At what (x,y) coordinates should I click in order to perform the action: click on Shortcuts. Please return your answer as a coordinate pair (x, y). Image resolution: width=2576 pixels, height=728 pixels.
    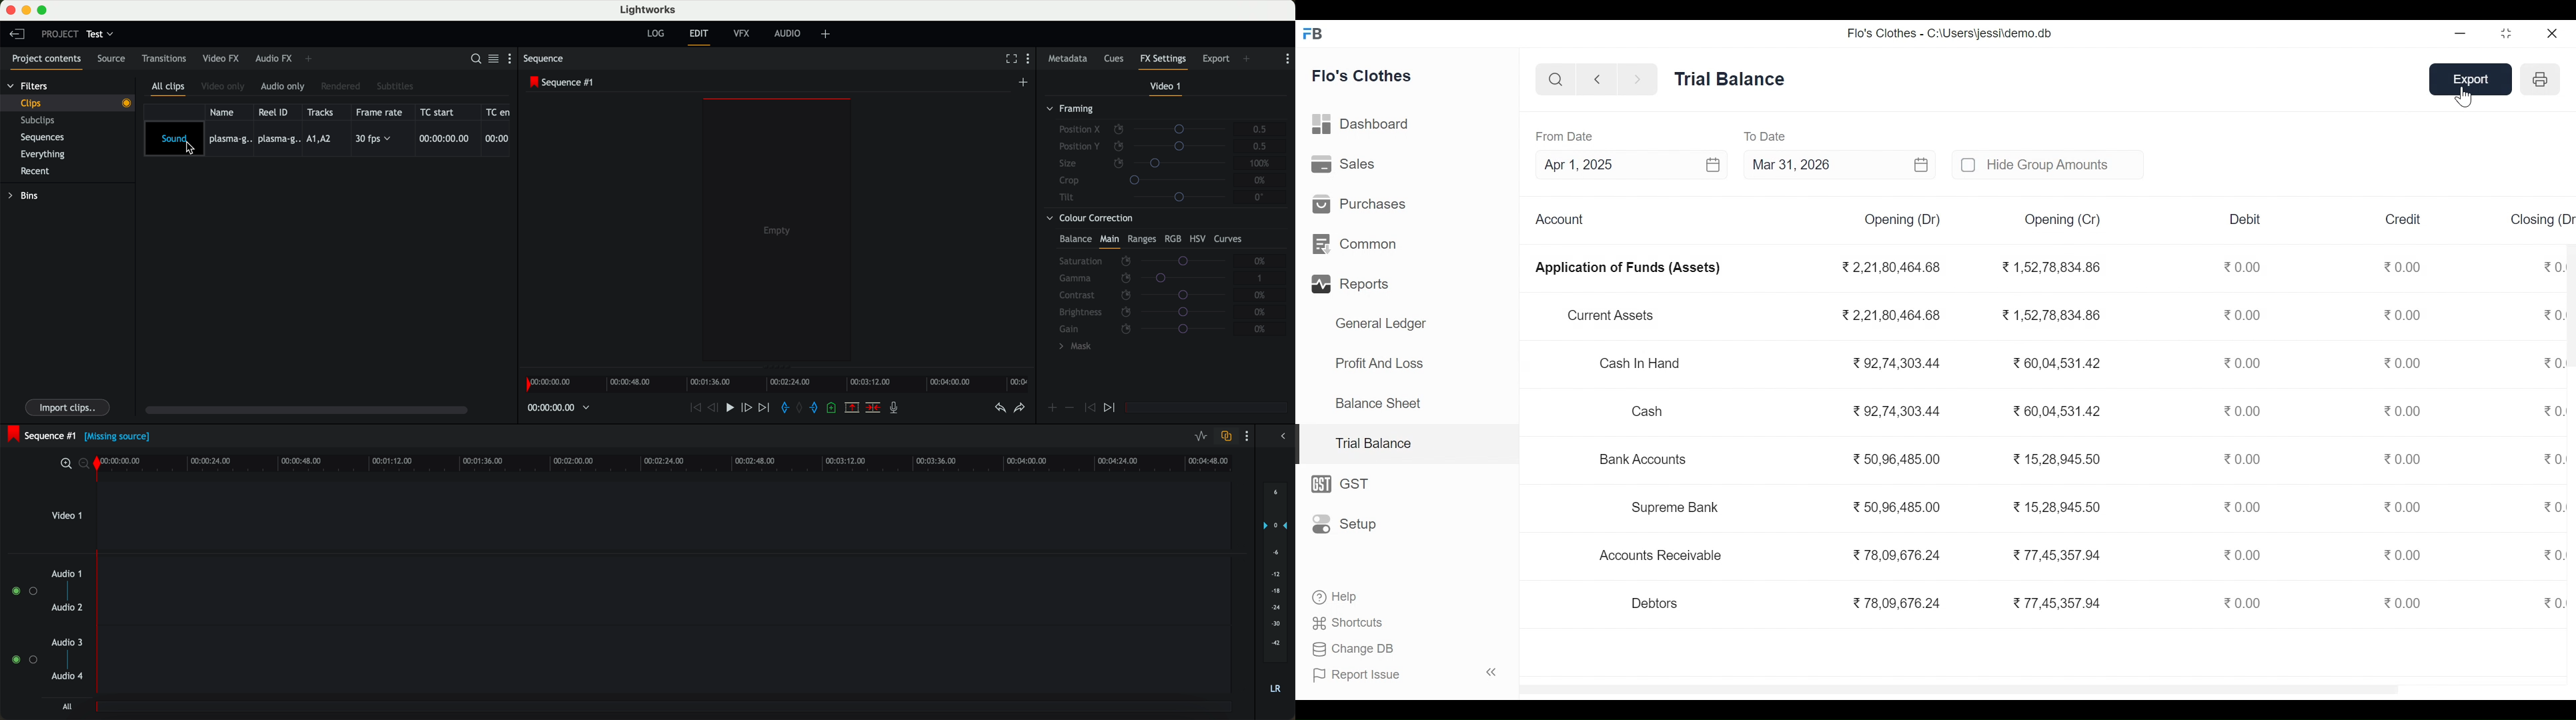
    Looking at the image, I should click on (1349, 622).